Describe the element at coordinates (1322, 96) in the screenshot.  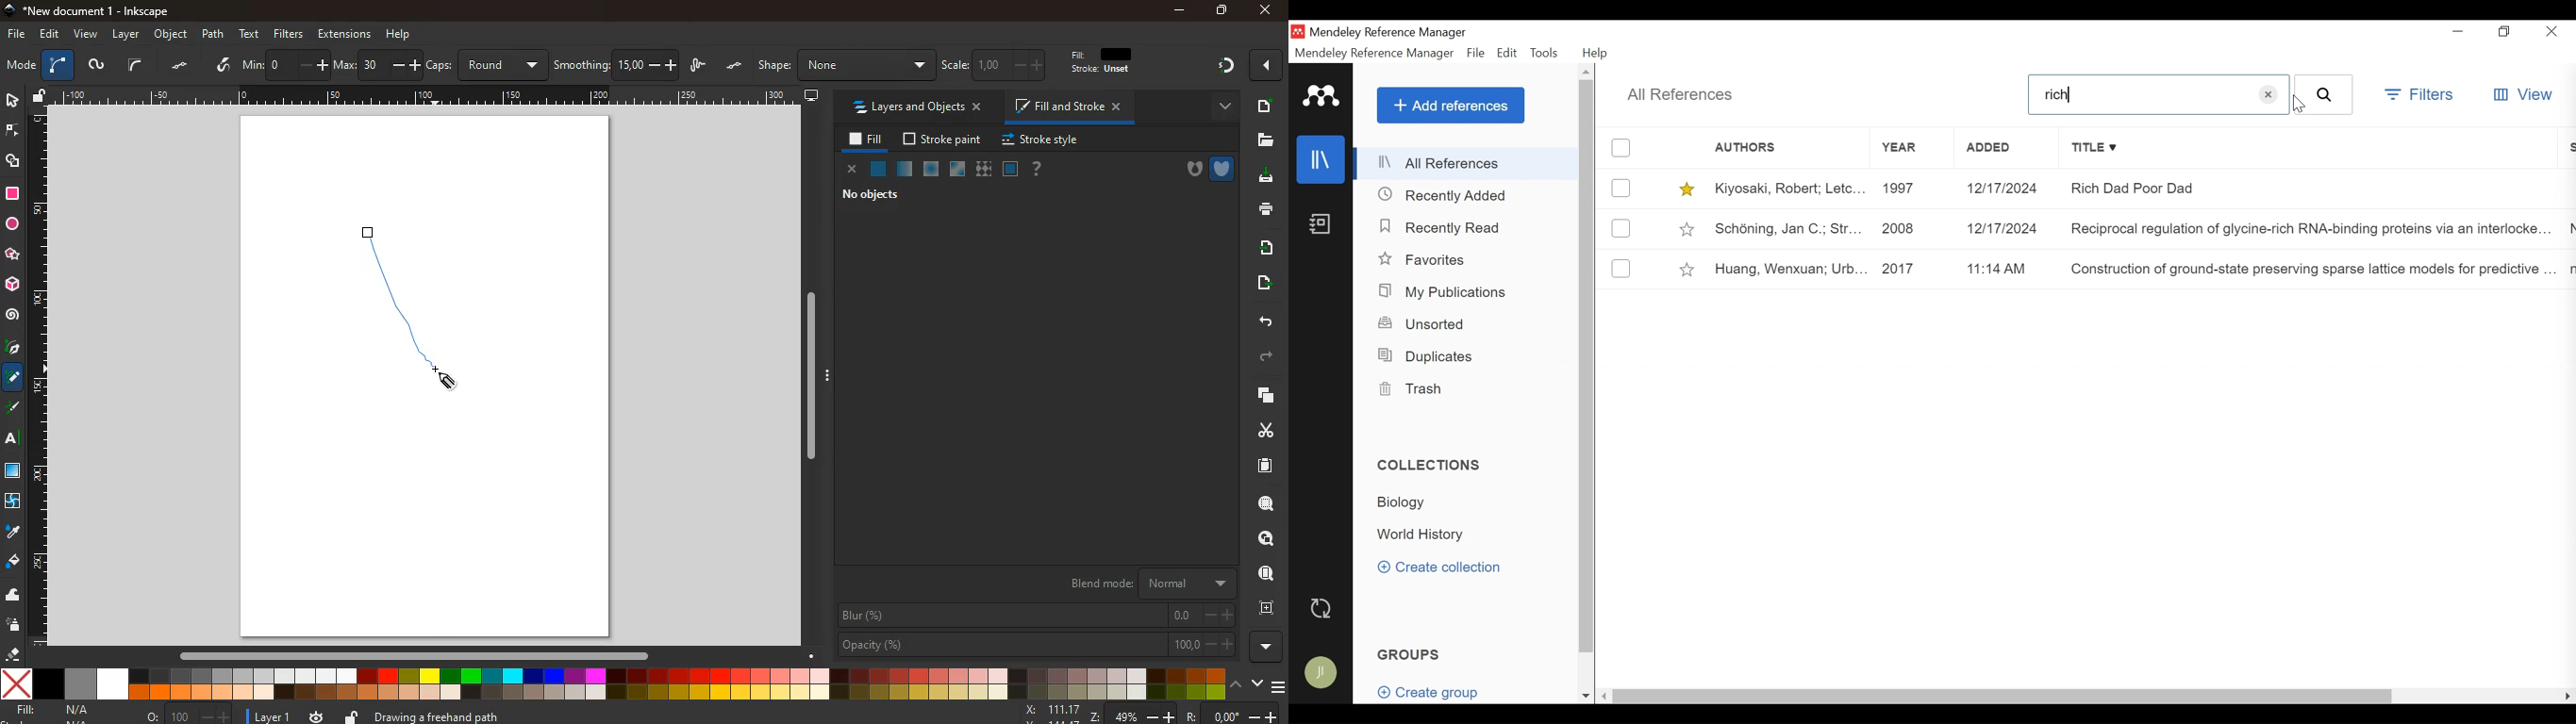
I see `Mendeley Logo` at that location.